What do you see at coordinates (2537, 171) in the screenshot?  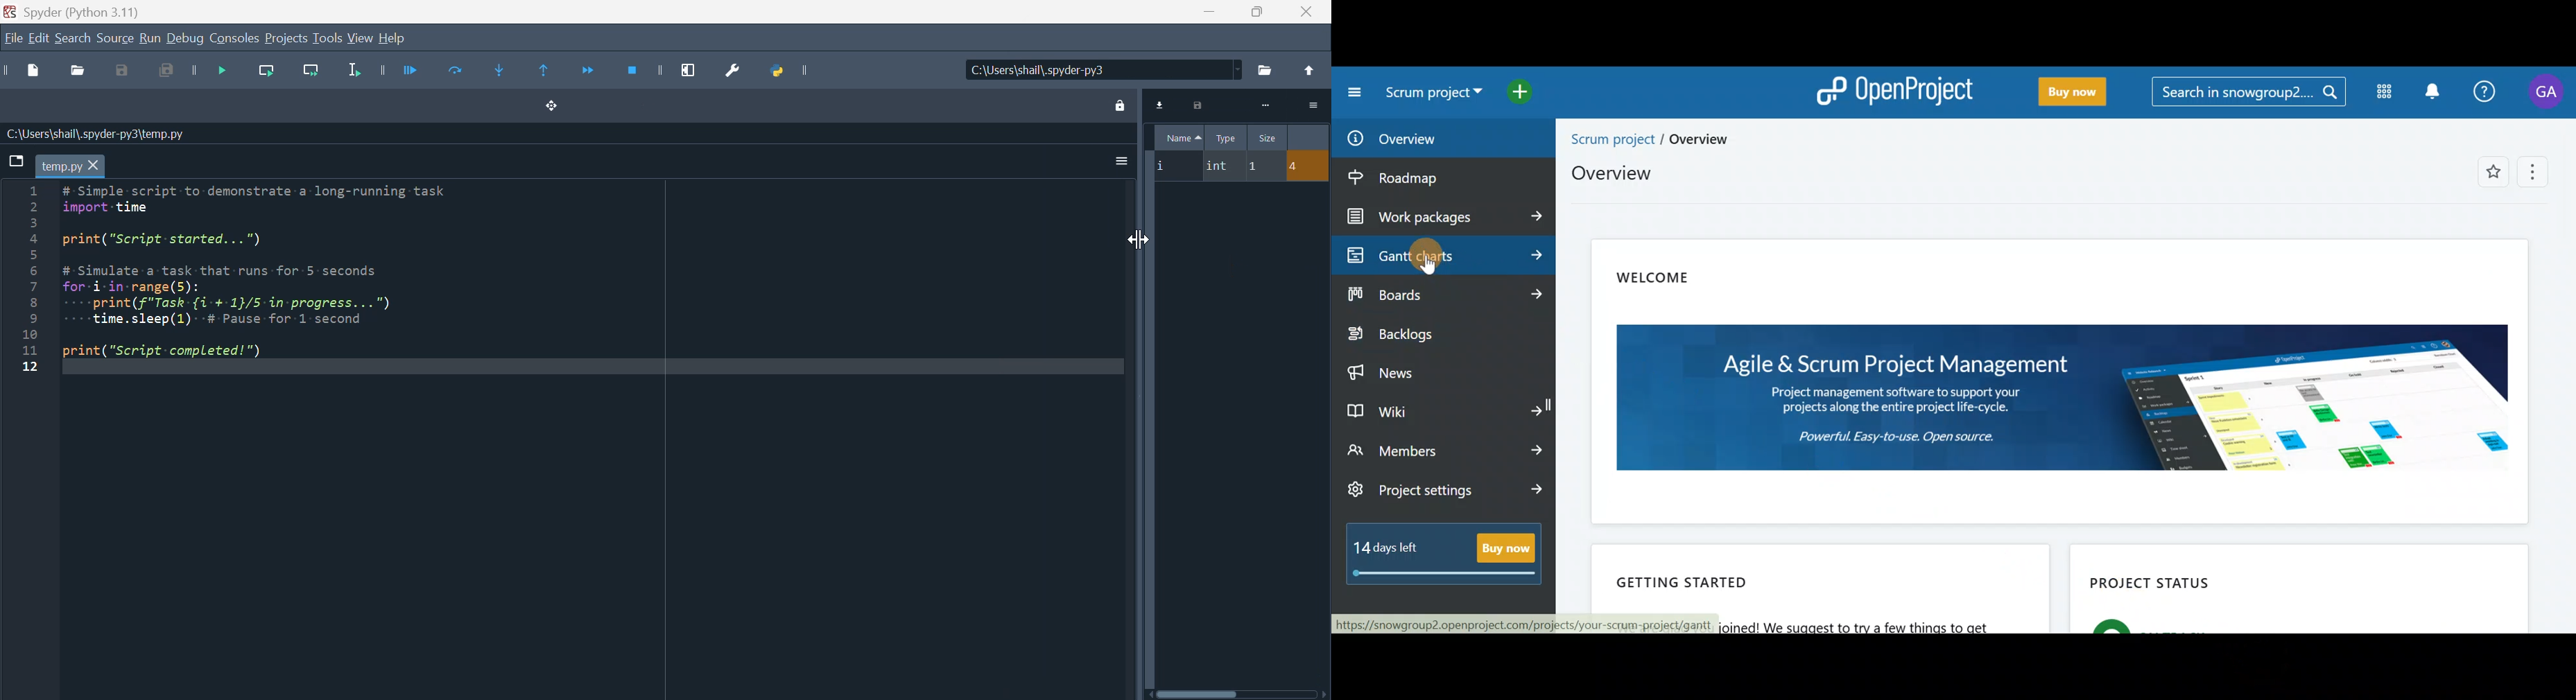 I see `Menu` at bounding box center [2537, 171].